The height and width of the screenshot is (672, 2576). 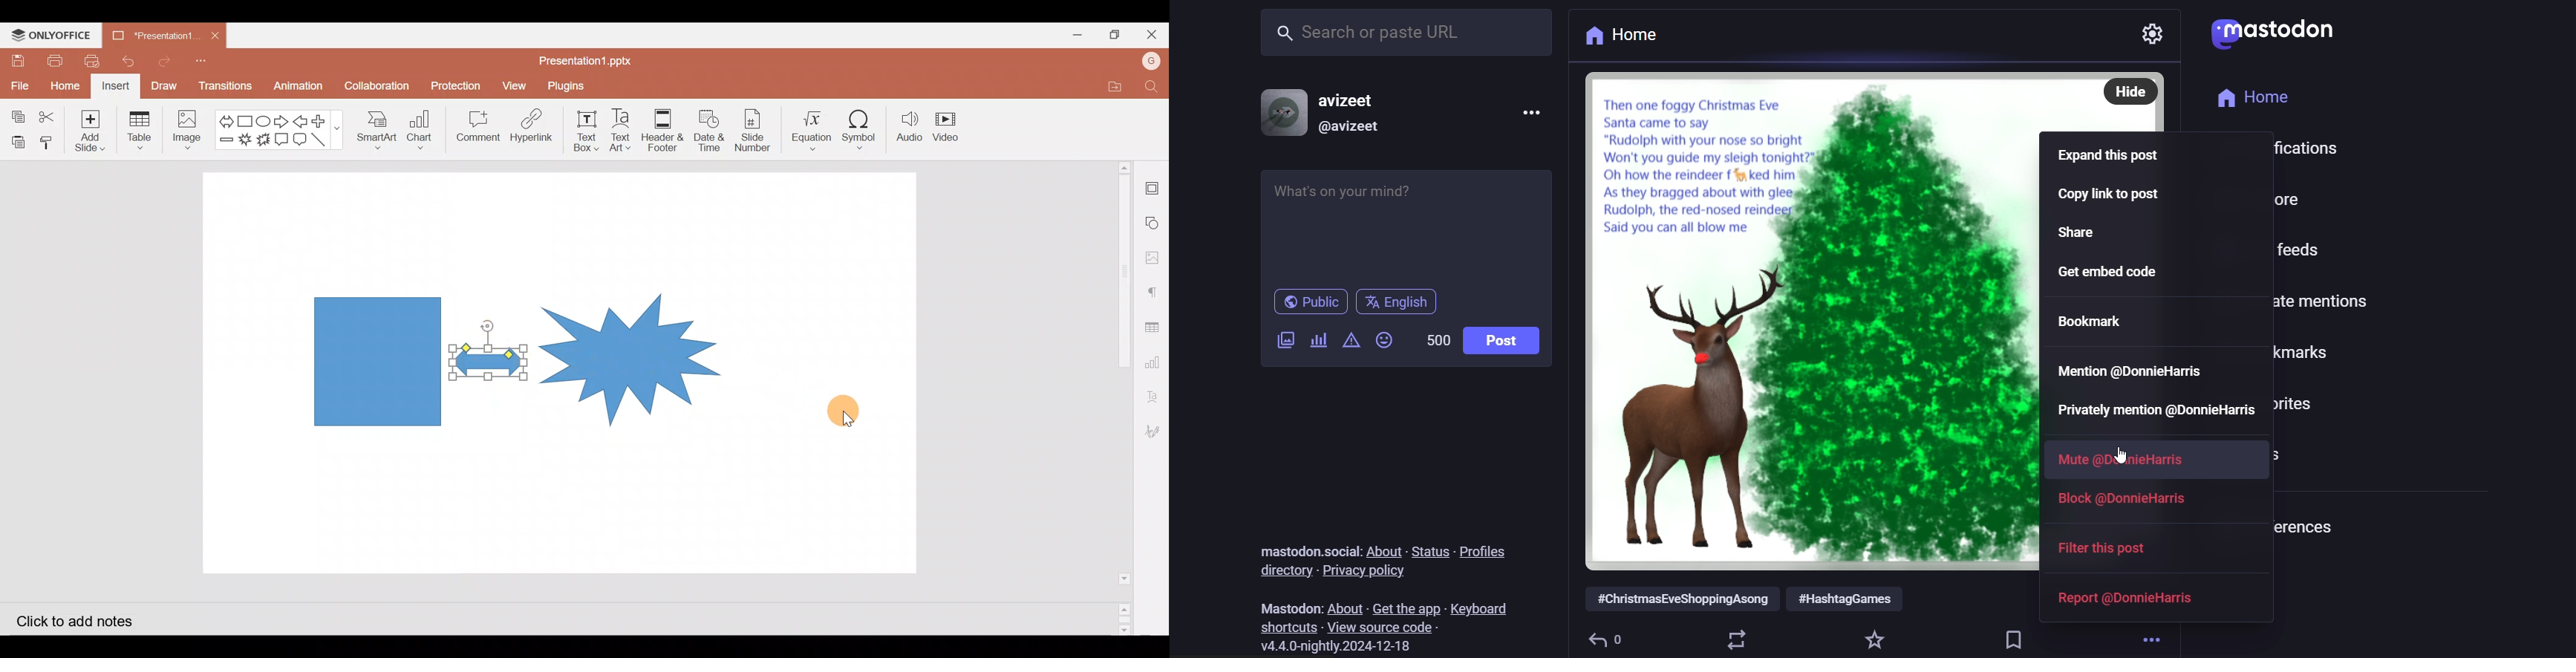 I want to click on Save, so click(x=17, y=60).